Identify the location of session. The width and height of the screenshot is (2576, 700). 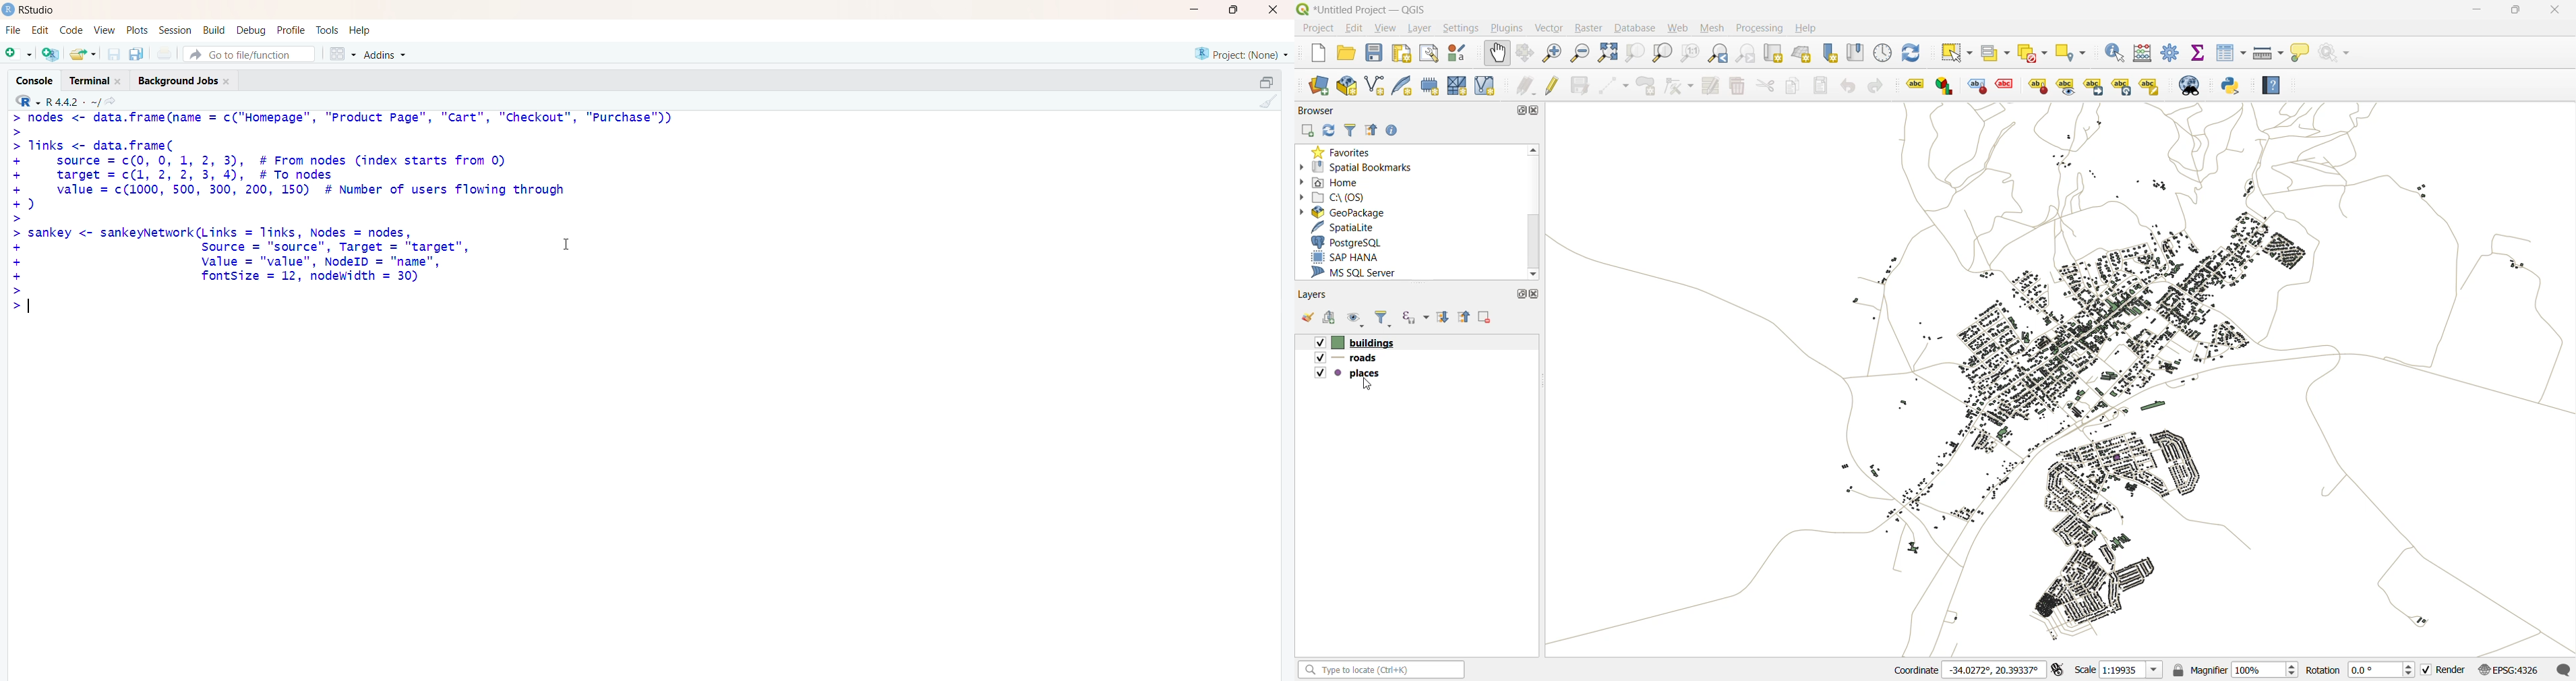
(173, 31).